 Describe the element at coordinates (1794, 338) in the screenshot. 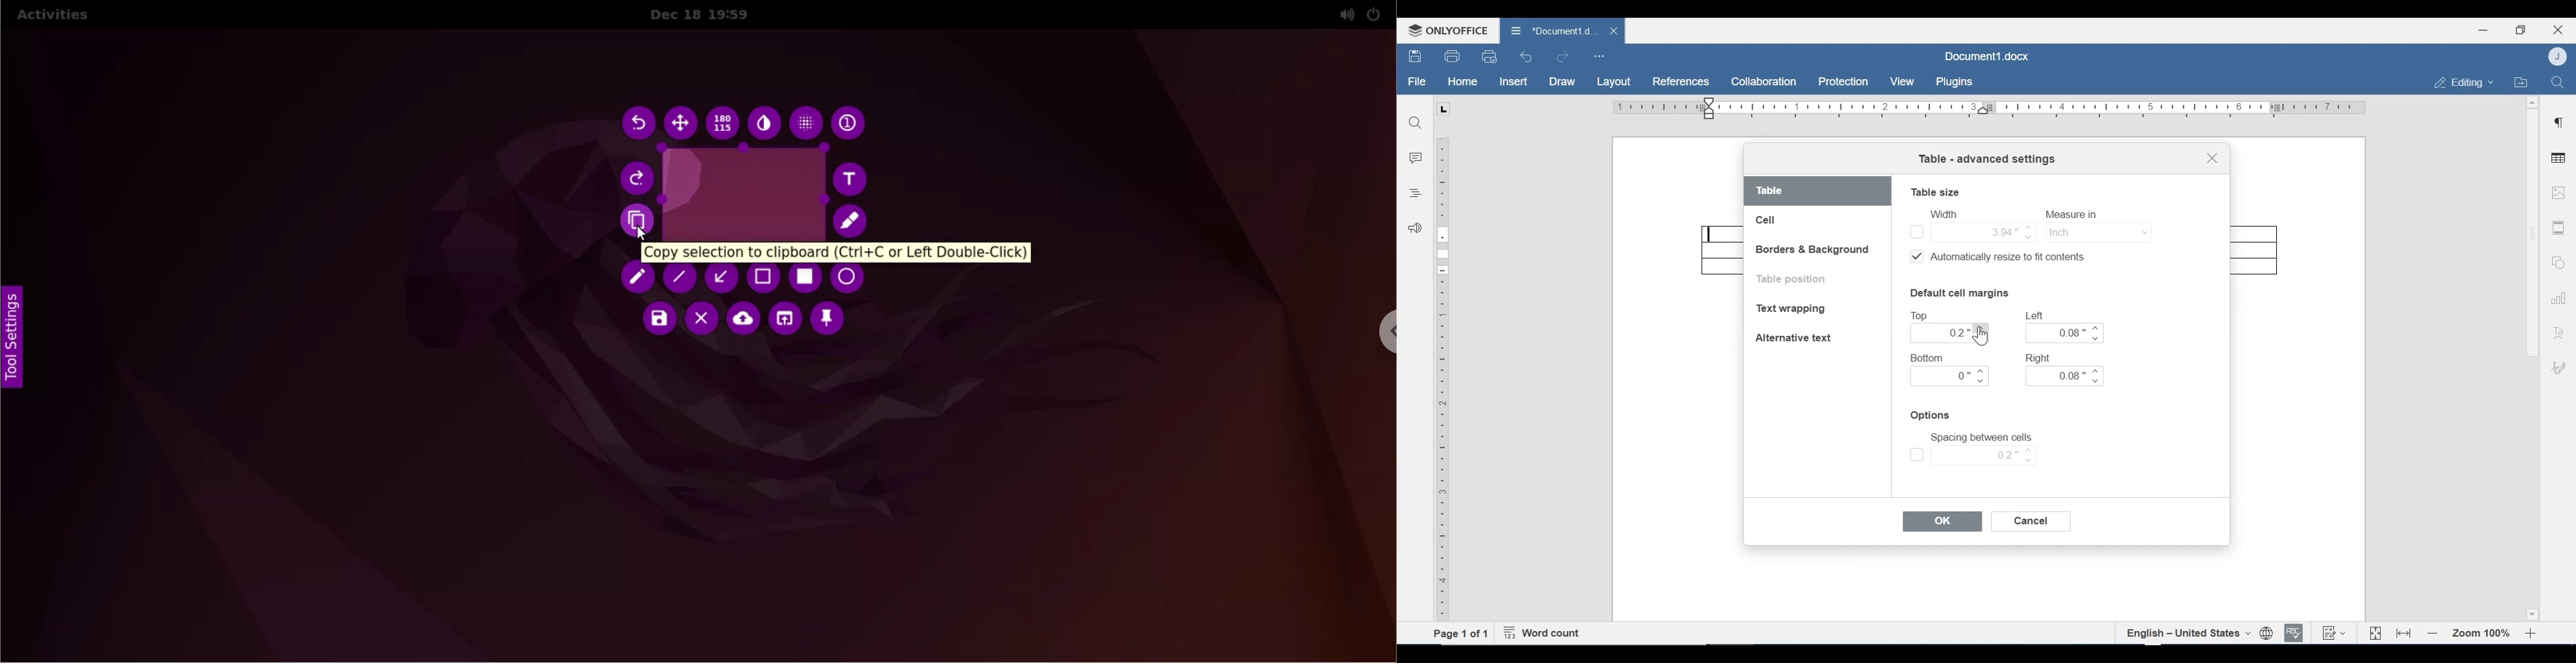

I see `Alternative text` at that location.